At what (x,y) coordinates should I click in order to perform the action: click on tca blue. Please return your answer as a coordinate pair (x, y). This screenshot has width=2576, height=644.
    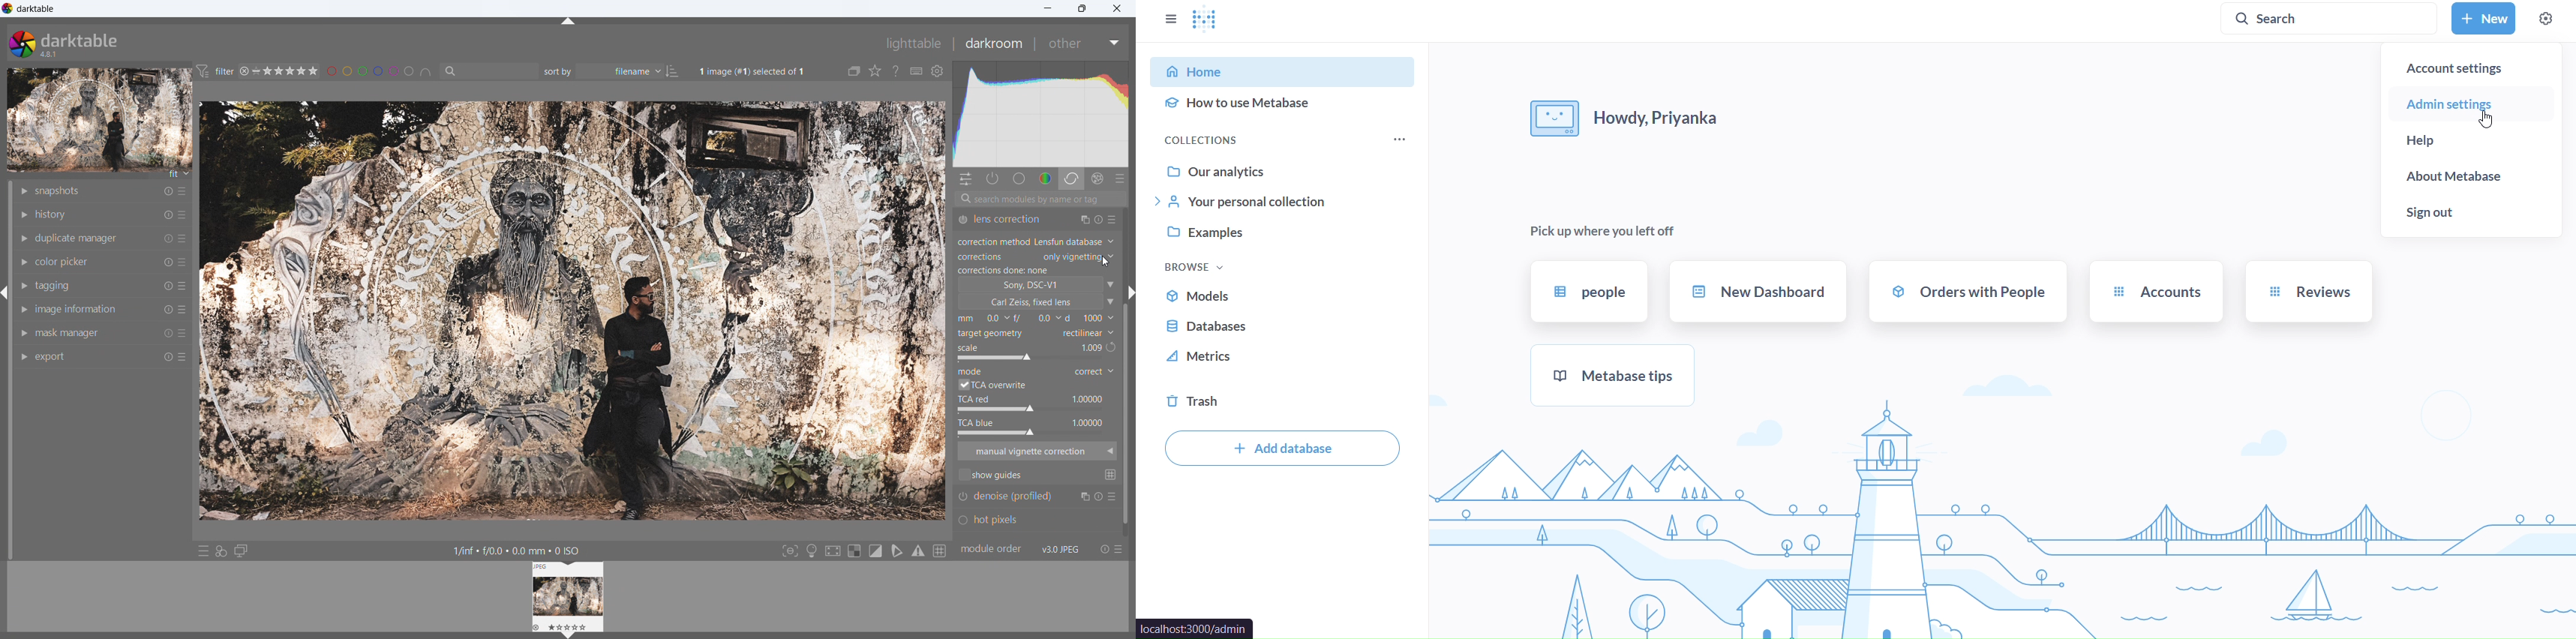
    Looking at the image, I should click on (1034, 427).